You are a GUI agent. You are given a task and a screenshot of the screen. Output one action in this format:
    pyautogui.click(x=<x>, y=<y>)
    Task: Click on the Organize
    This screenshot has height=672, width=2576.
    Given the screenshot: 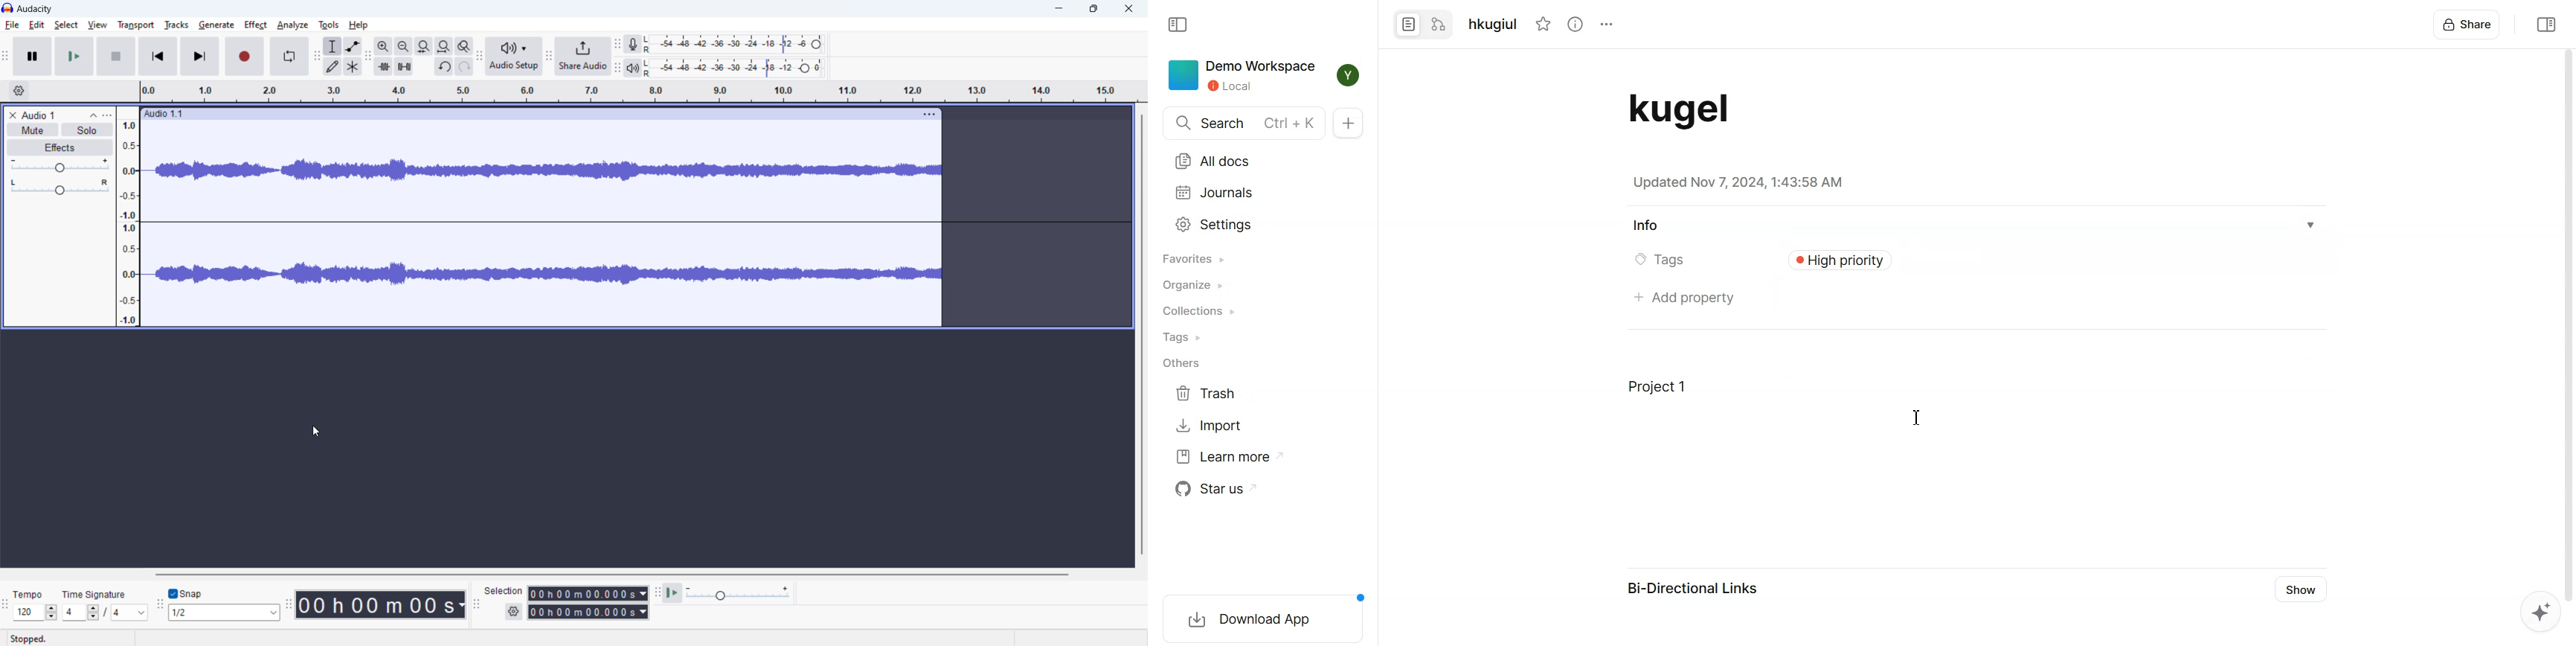 What is the action you would take?
    pyautogui.click(x=1192, y=285)
    